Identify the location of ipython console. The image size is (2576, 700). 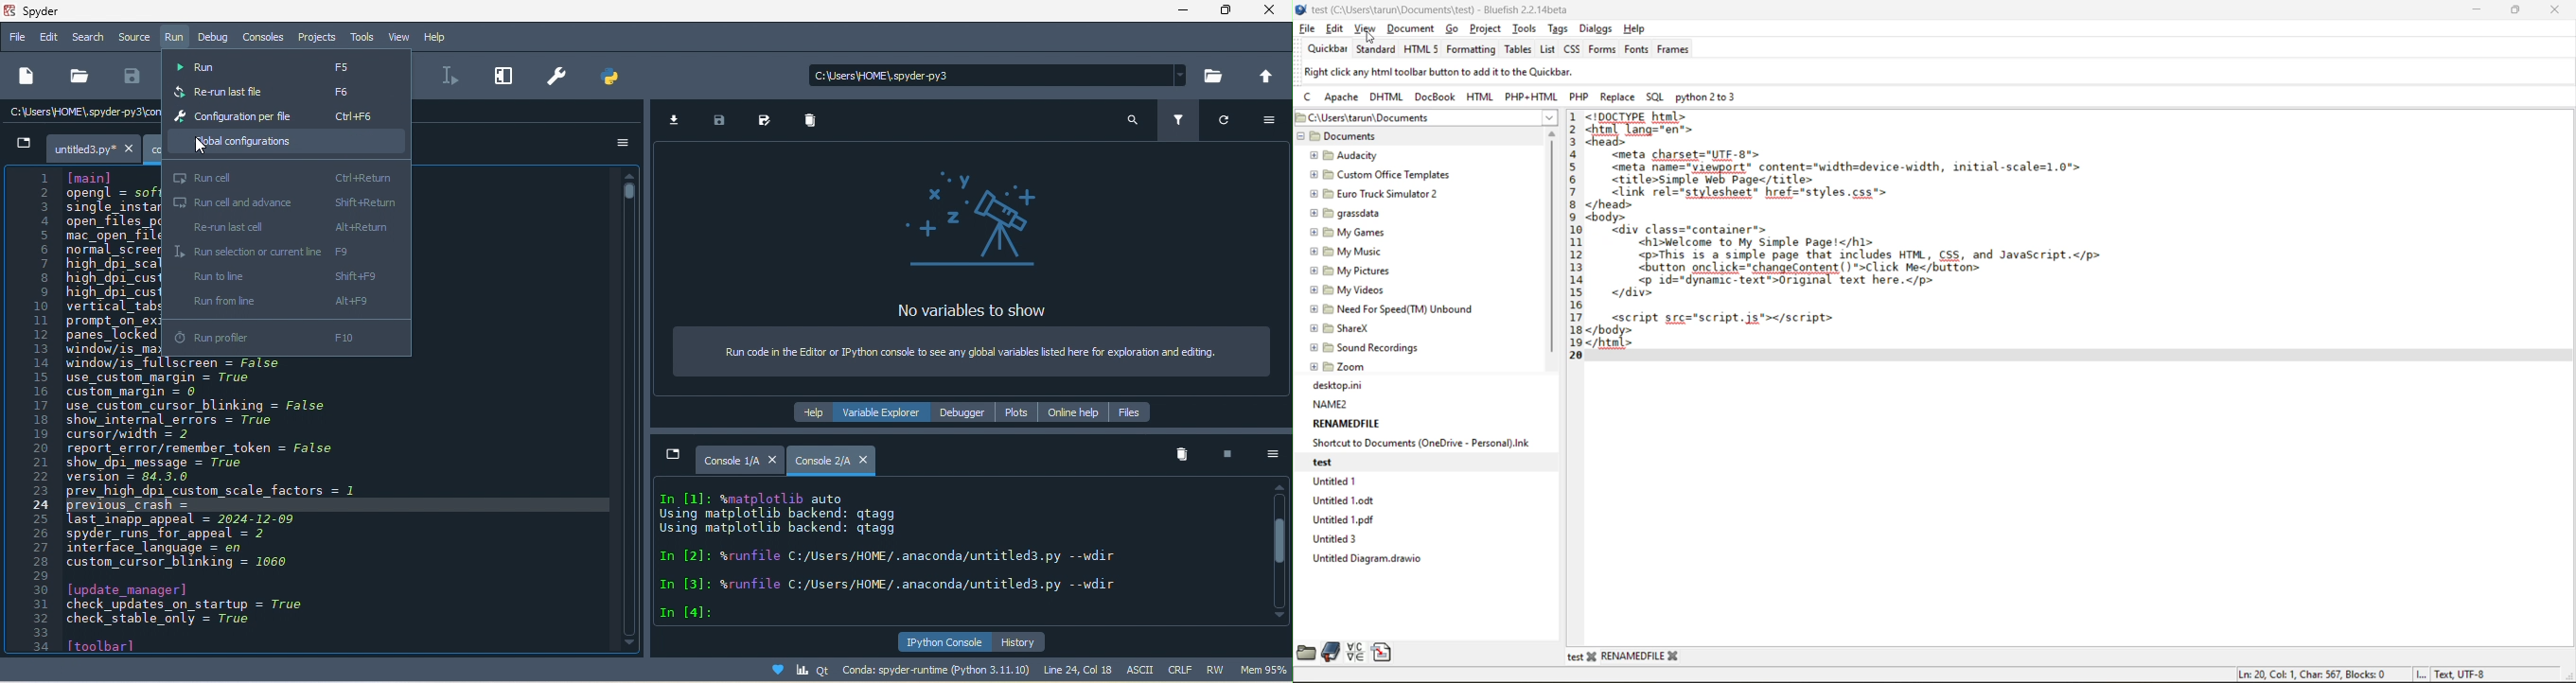
(945, 643).